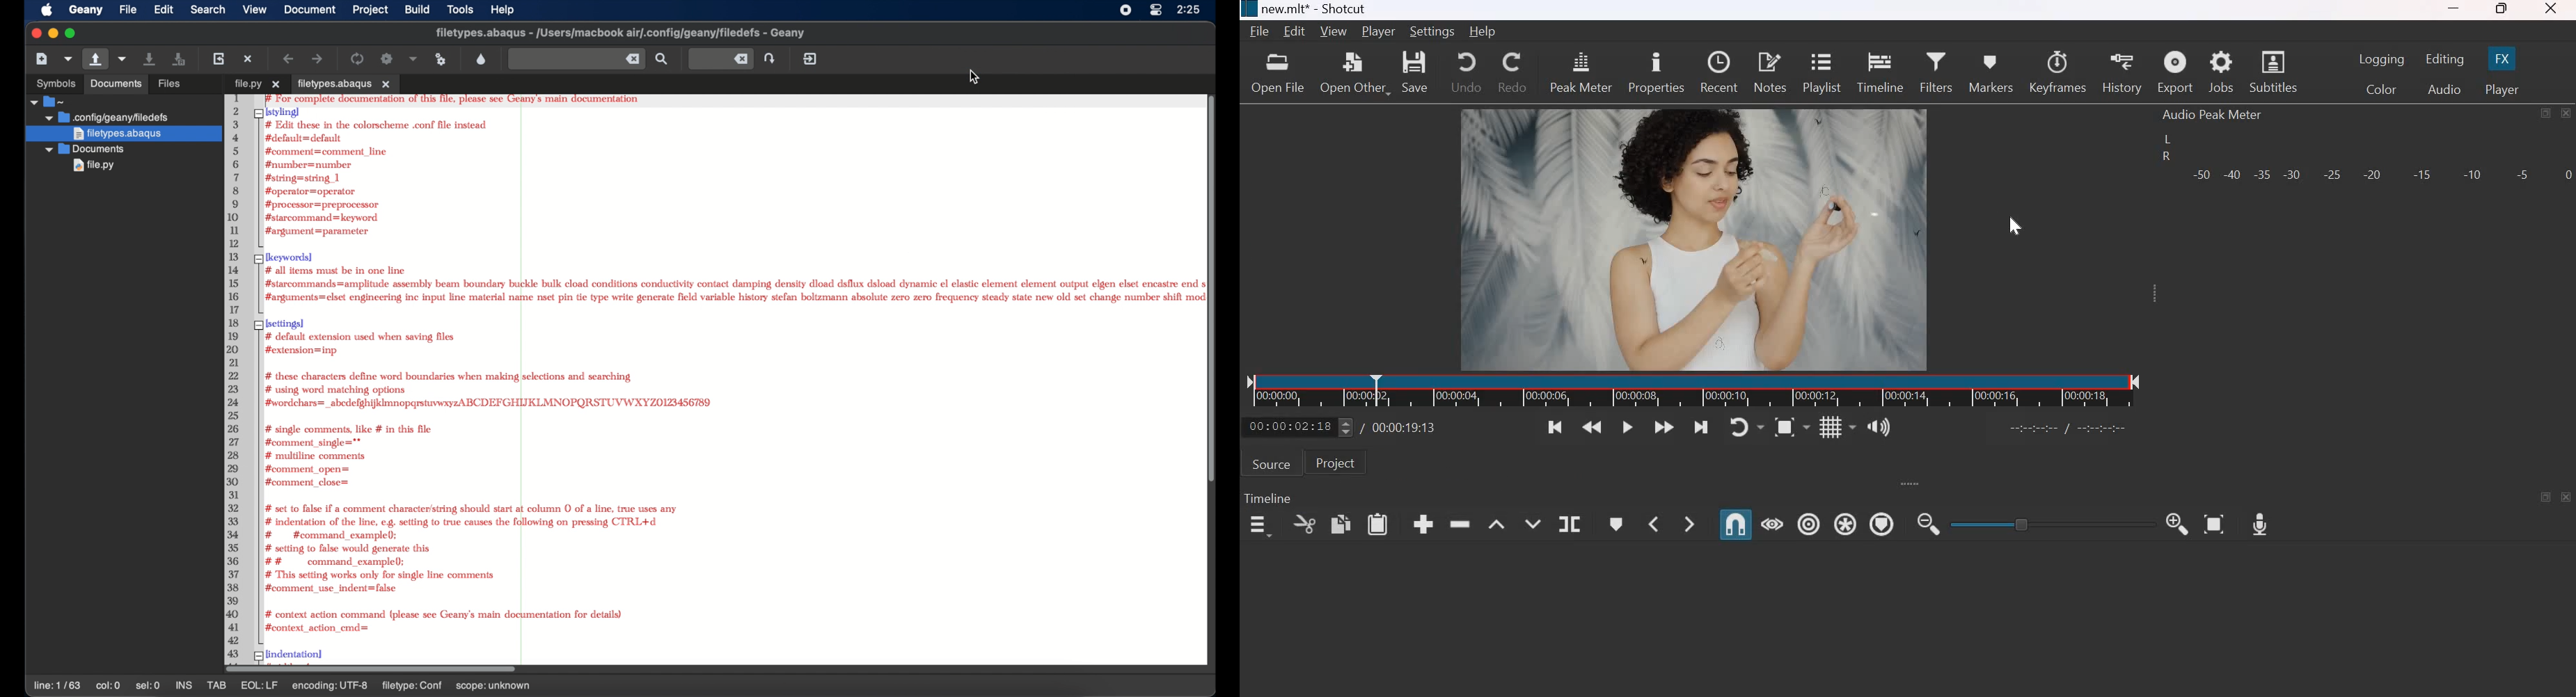 The height and width of the screenshot is (700, 2576). What do you see at coordinates (1930, 524) in the screenshot?
I see `Zoom Timeline out` at bounding box center [1930, 524].